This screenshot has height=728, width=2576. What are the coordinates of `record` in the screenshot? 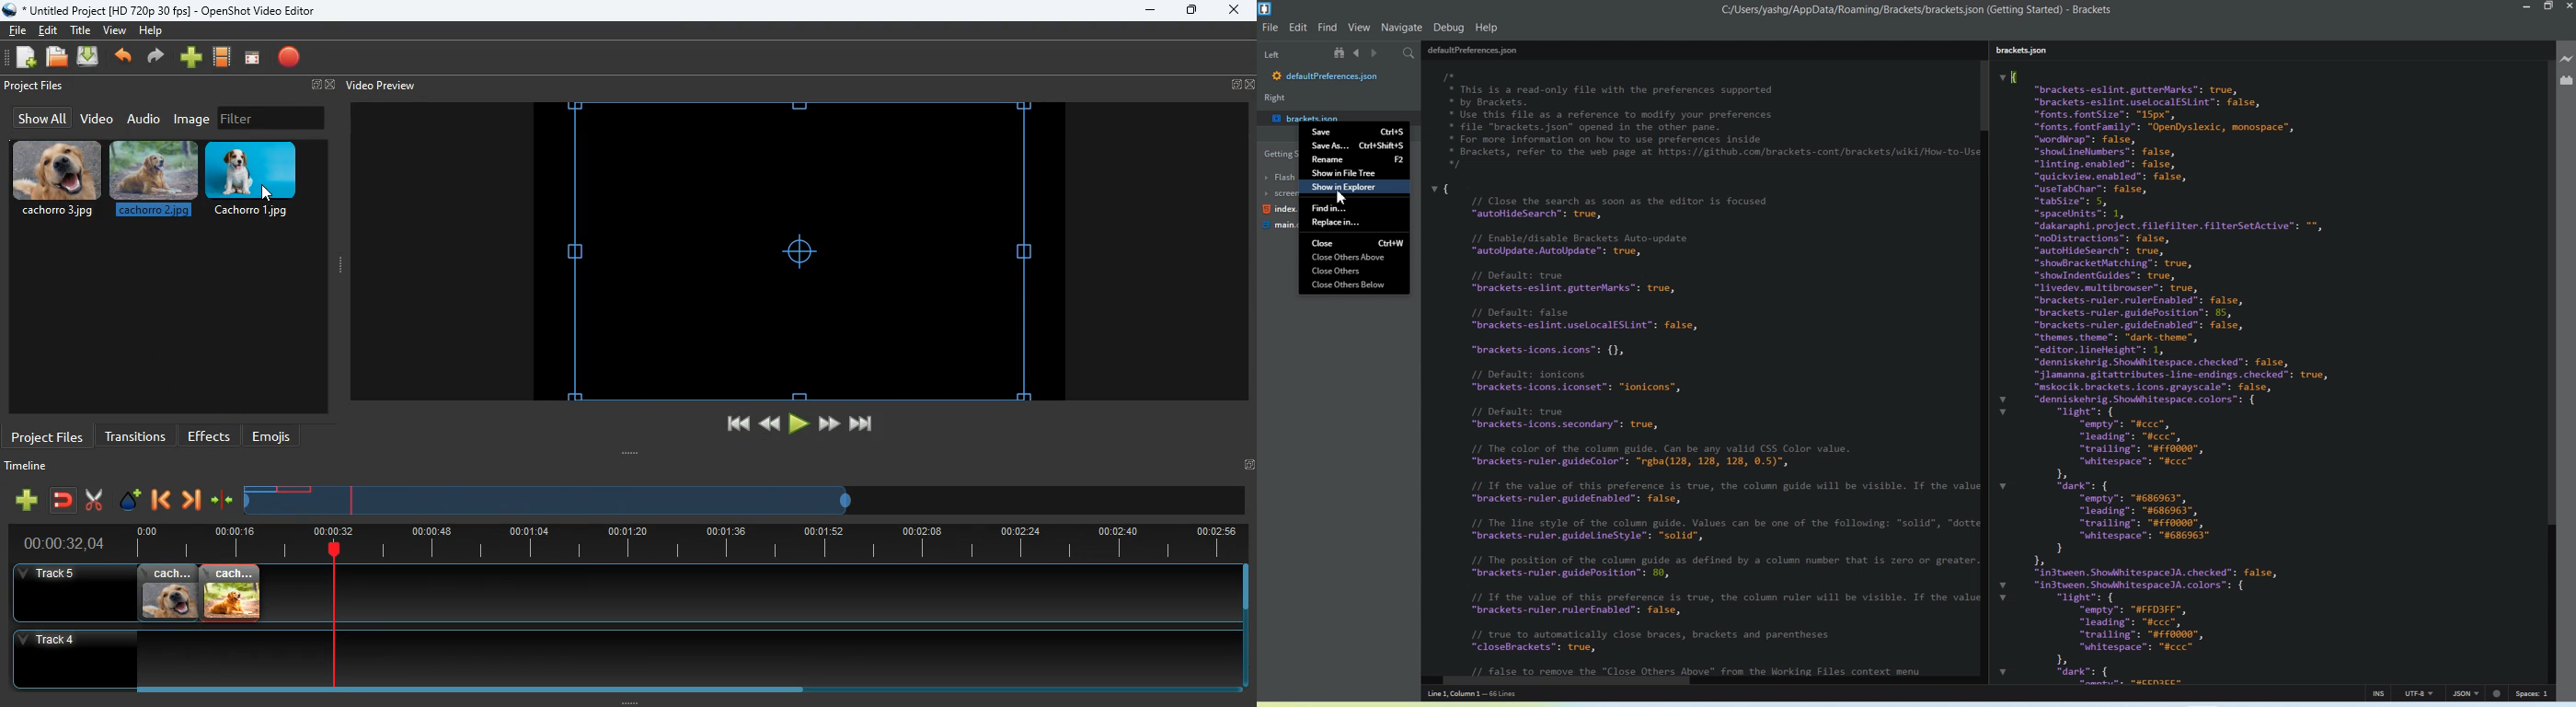 It's located at (291, 59).